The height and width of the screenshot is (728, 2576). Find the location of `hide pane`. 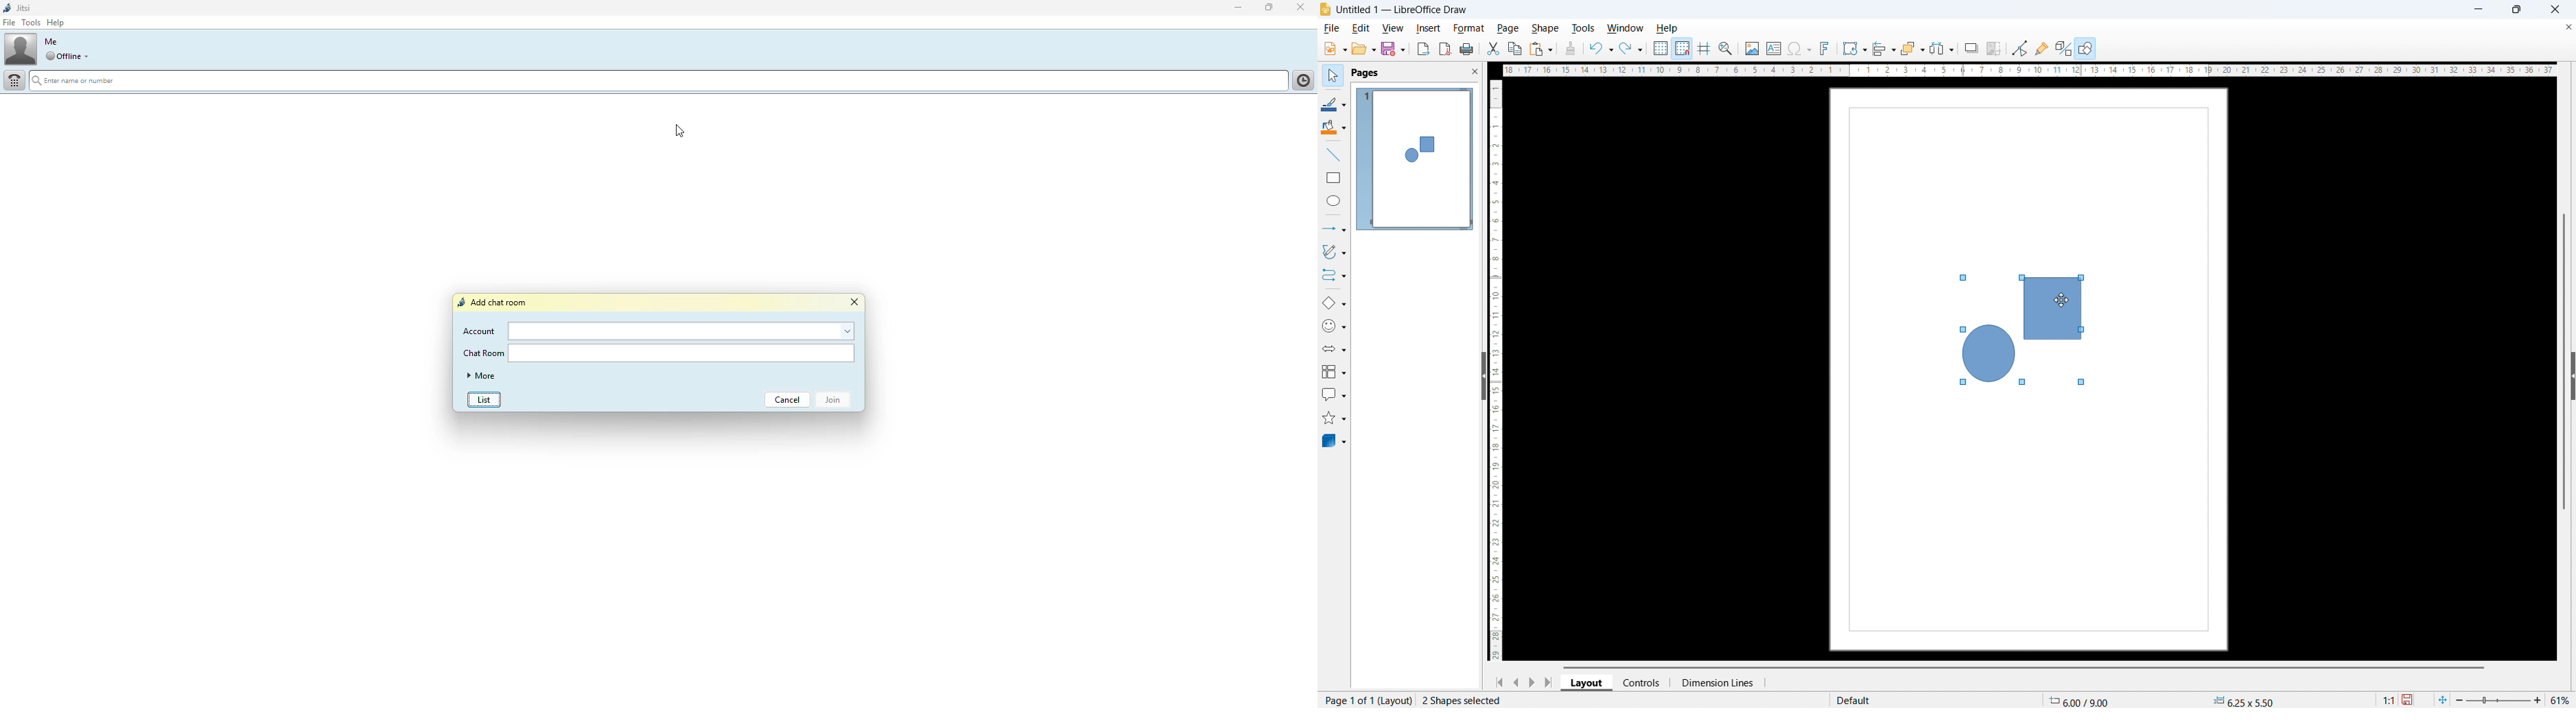

hide pane is located at coordinates (1484, 376).